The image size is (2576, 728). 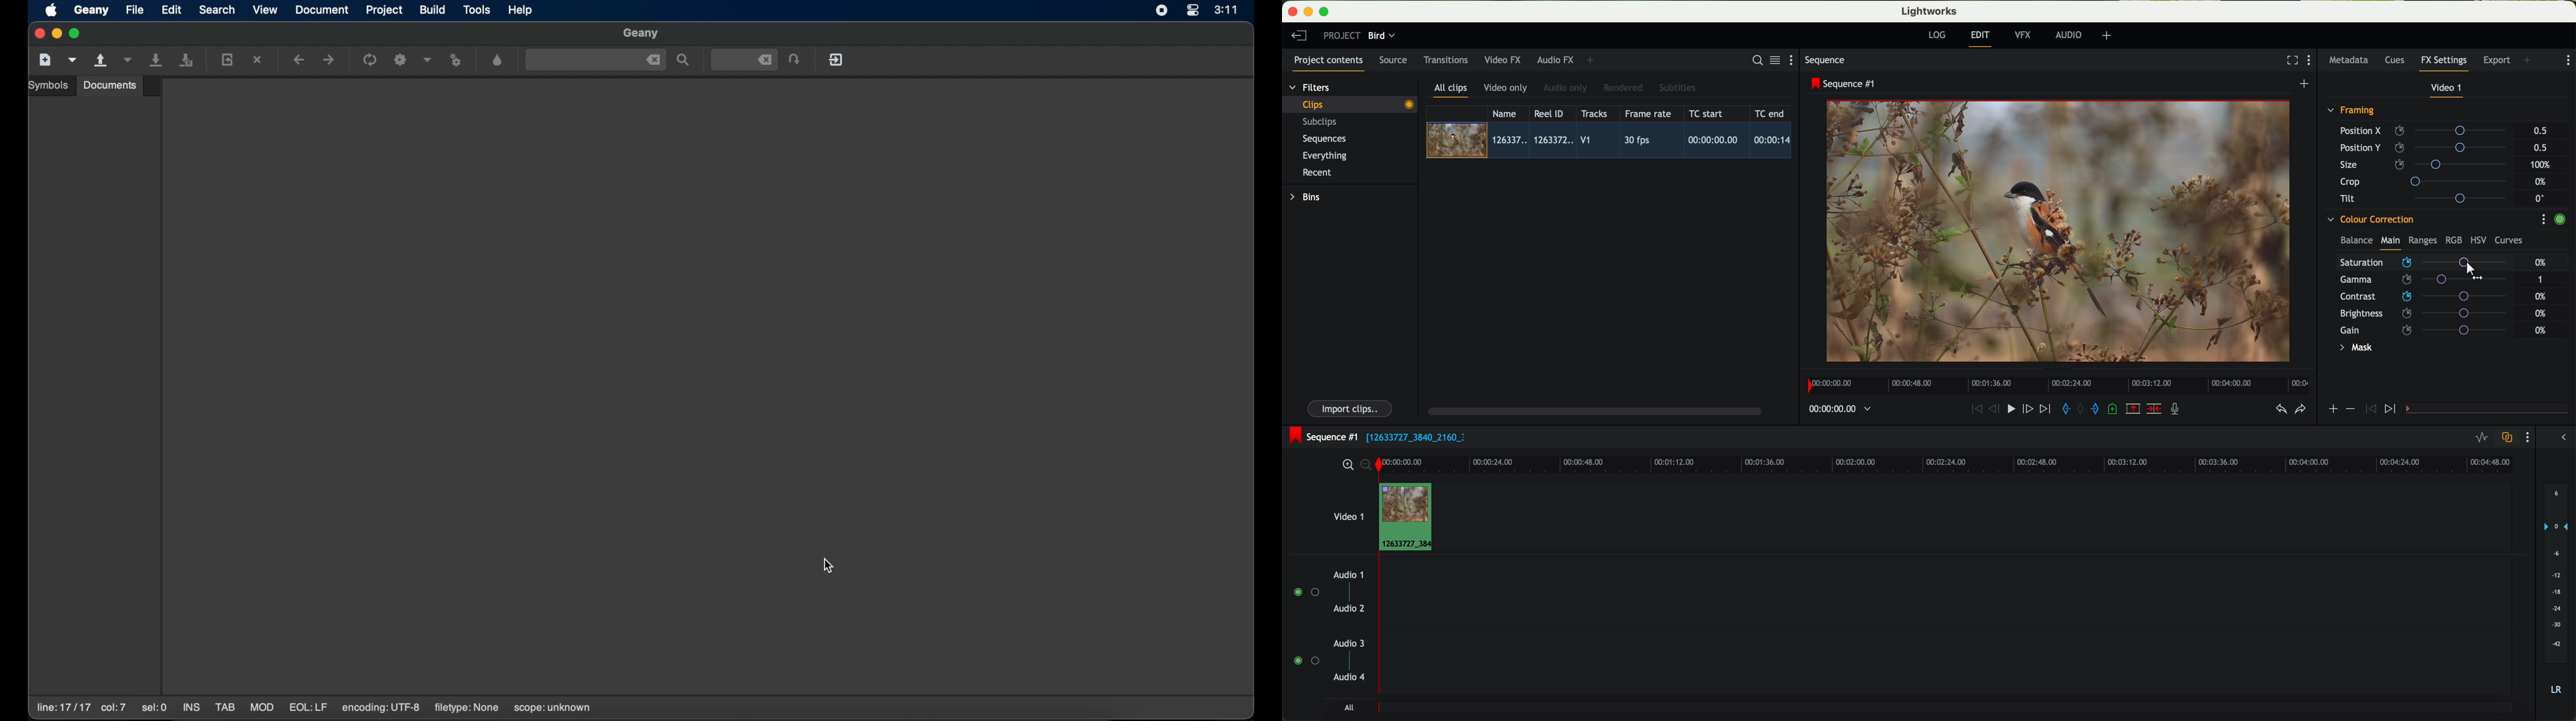 I want to click on metadata, so click(x=2351, y=61).